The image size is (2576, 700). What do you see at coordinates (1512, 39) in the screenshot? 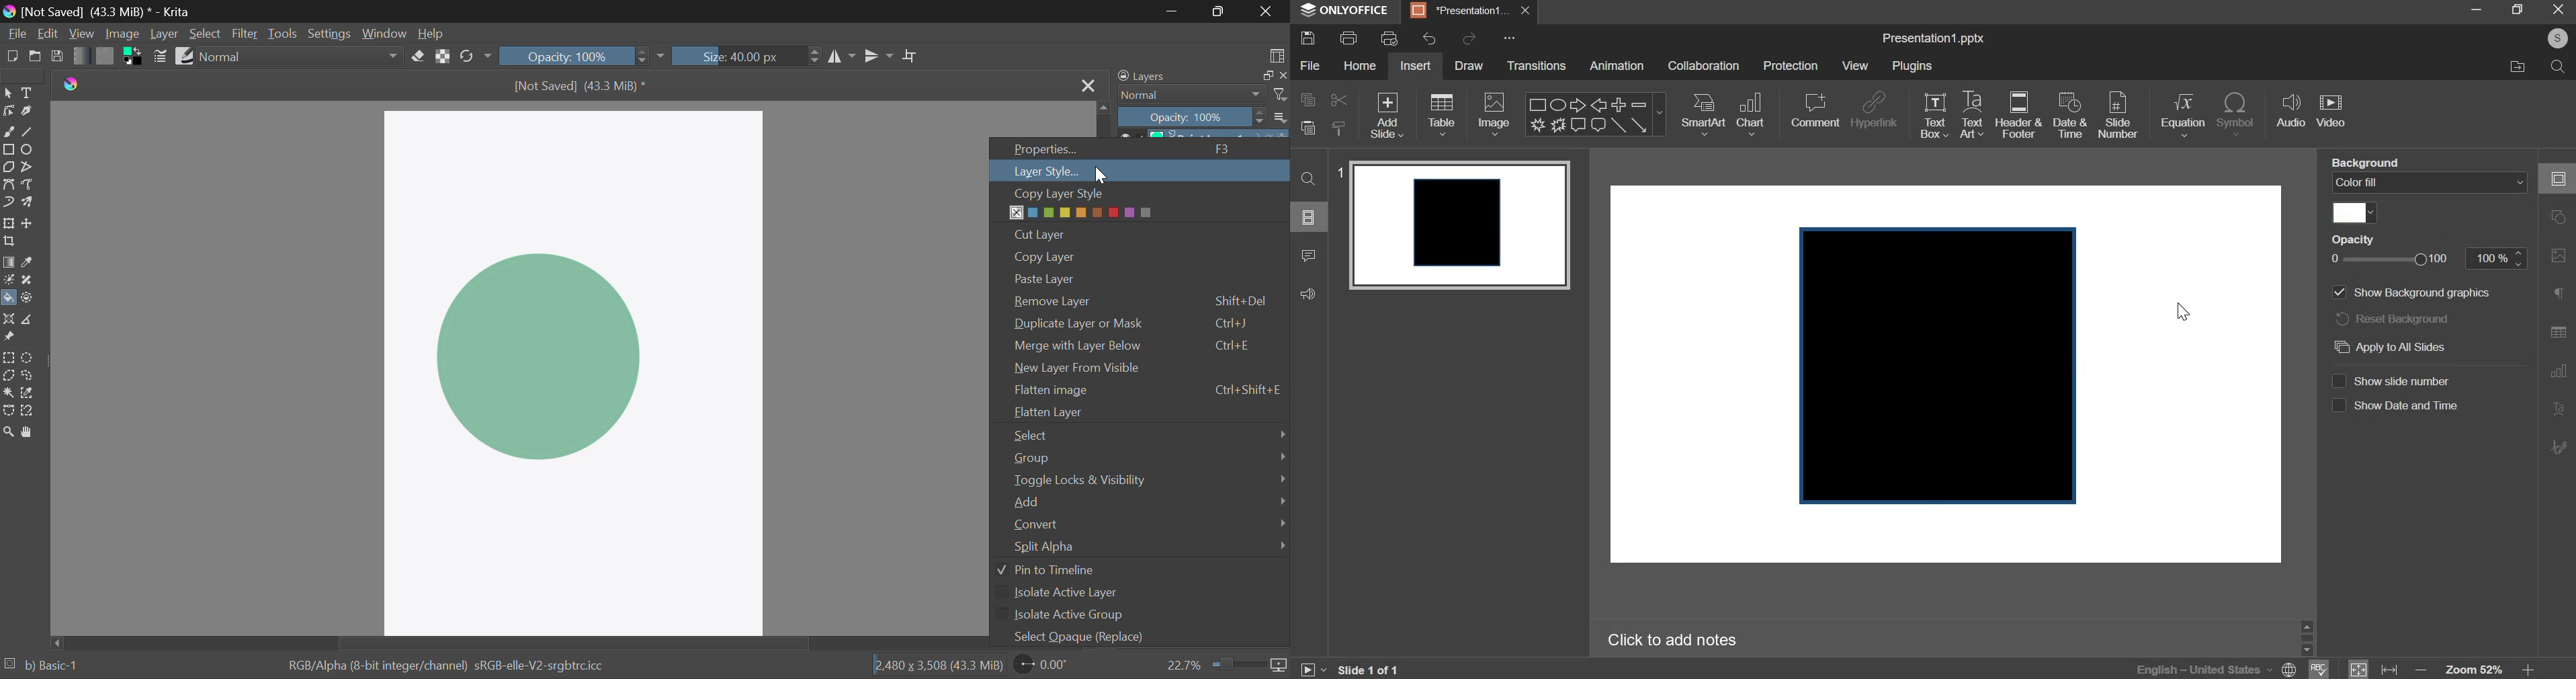
I see `More ` at bounding box center [1512, 39].